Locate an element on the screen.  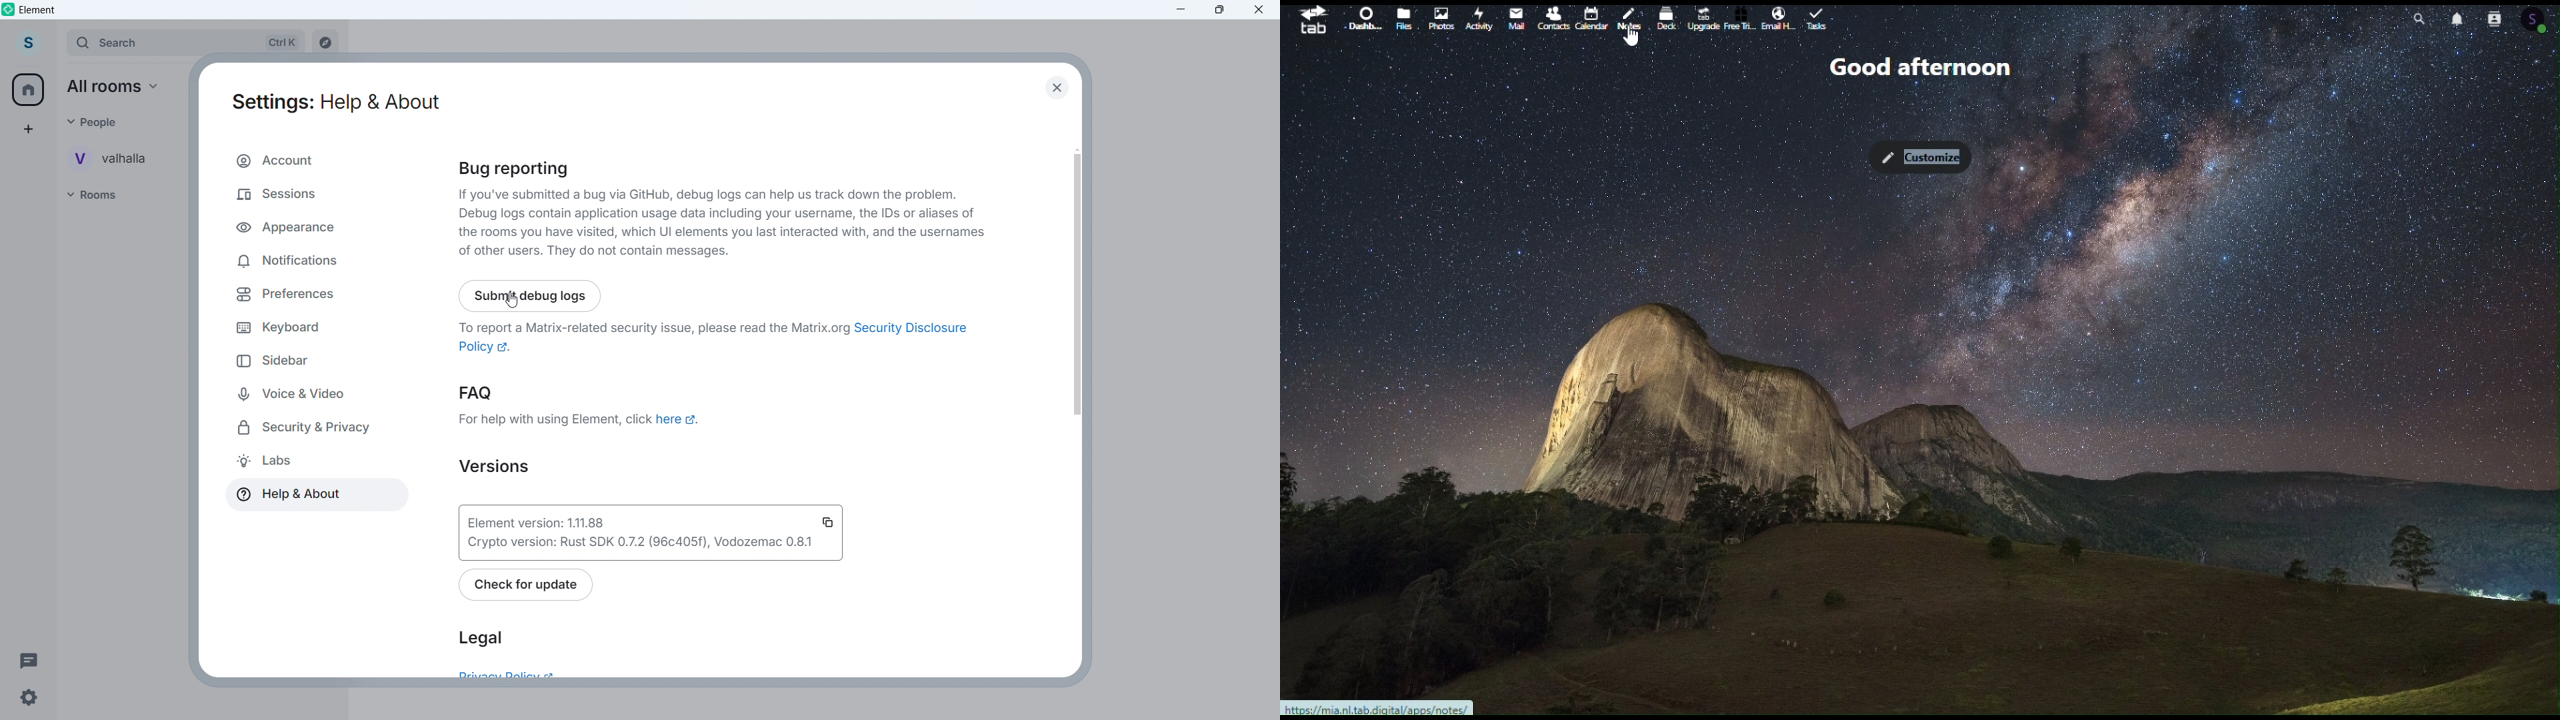
cursor is located at coordinates (519, 303).